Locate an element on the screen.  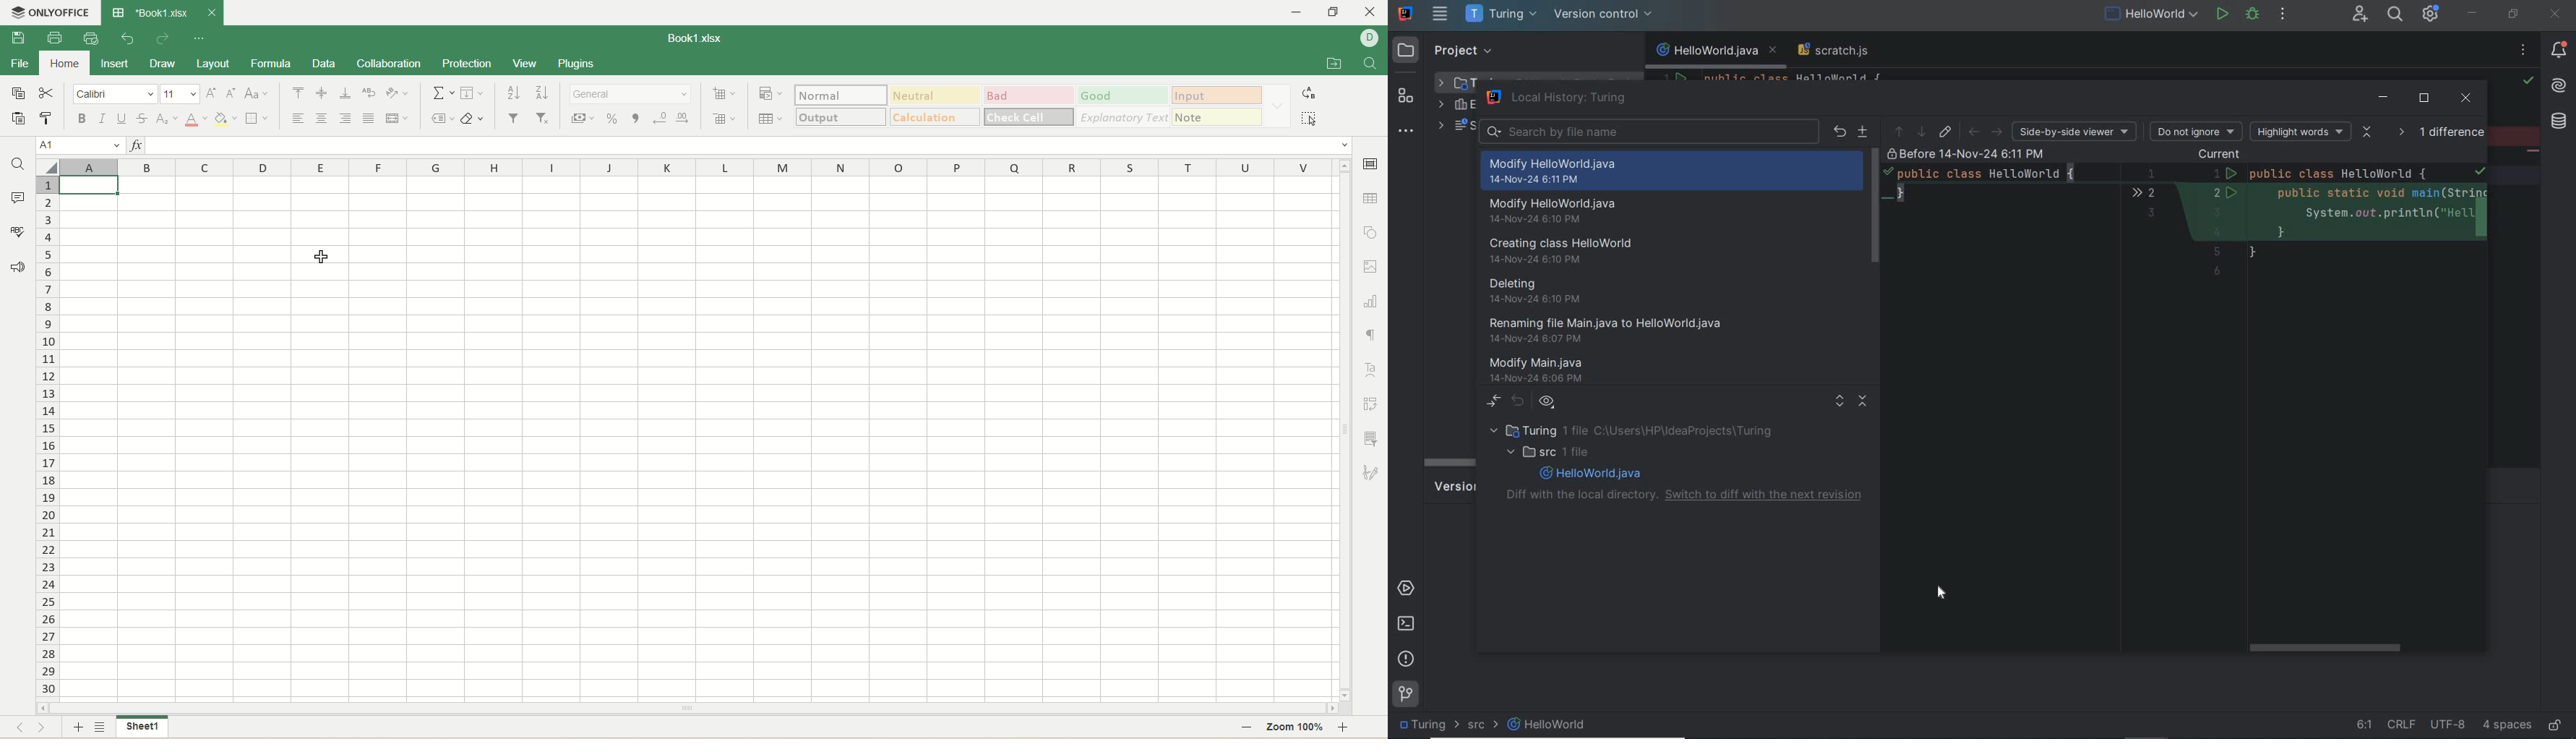
row number is located at coordinates (49, 435).